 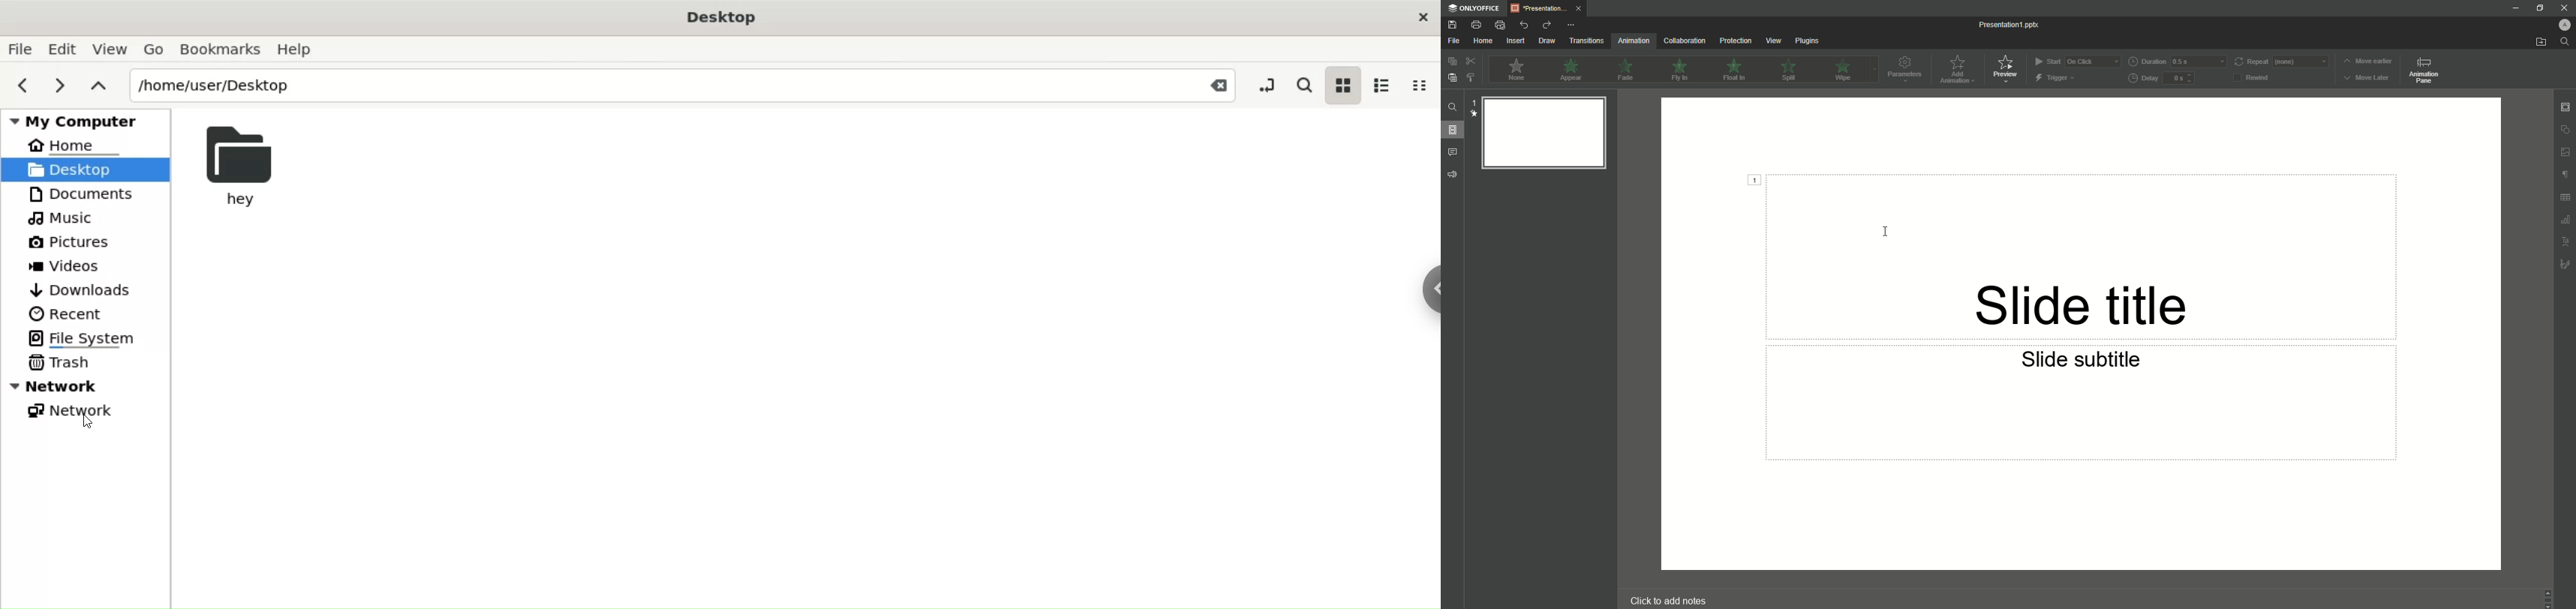 I want to click on None, so click(x=1516, y=71).